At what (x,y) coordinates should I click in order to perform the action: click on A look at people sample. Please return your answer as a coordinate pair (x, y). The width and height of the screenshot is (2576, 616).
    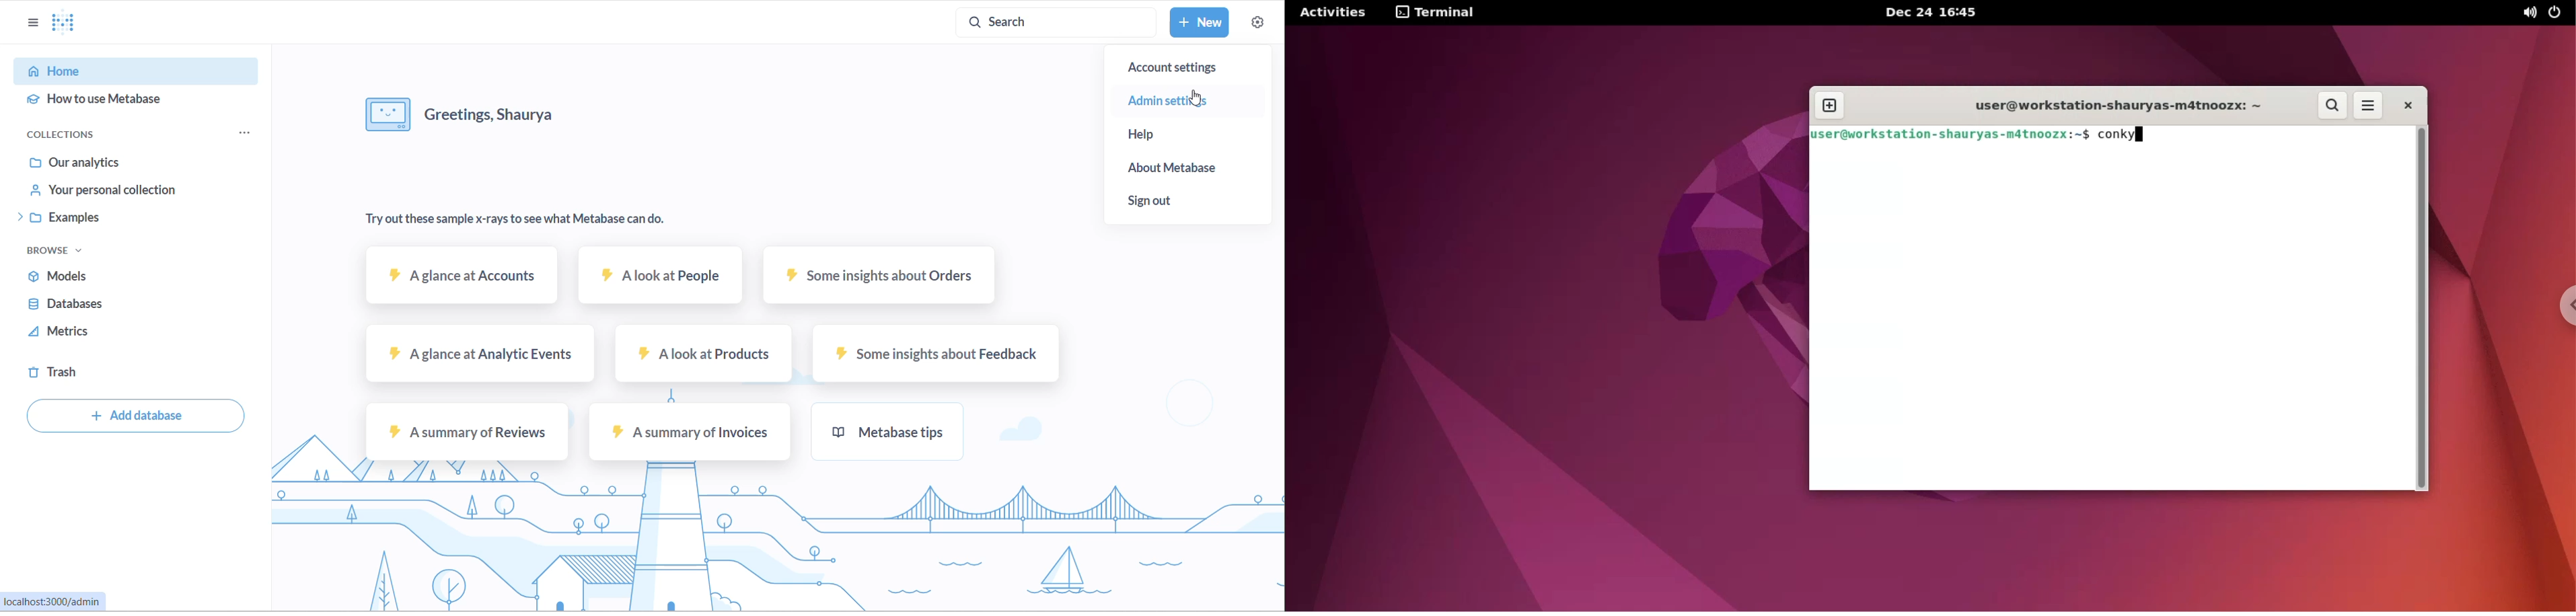
    Looking at the image, I should click on (658, 278).